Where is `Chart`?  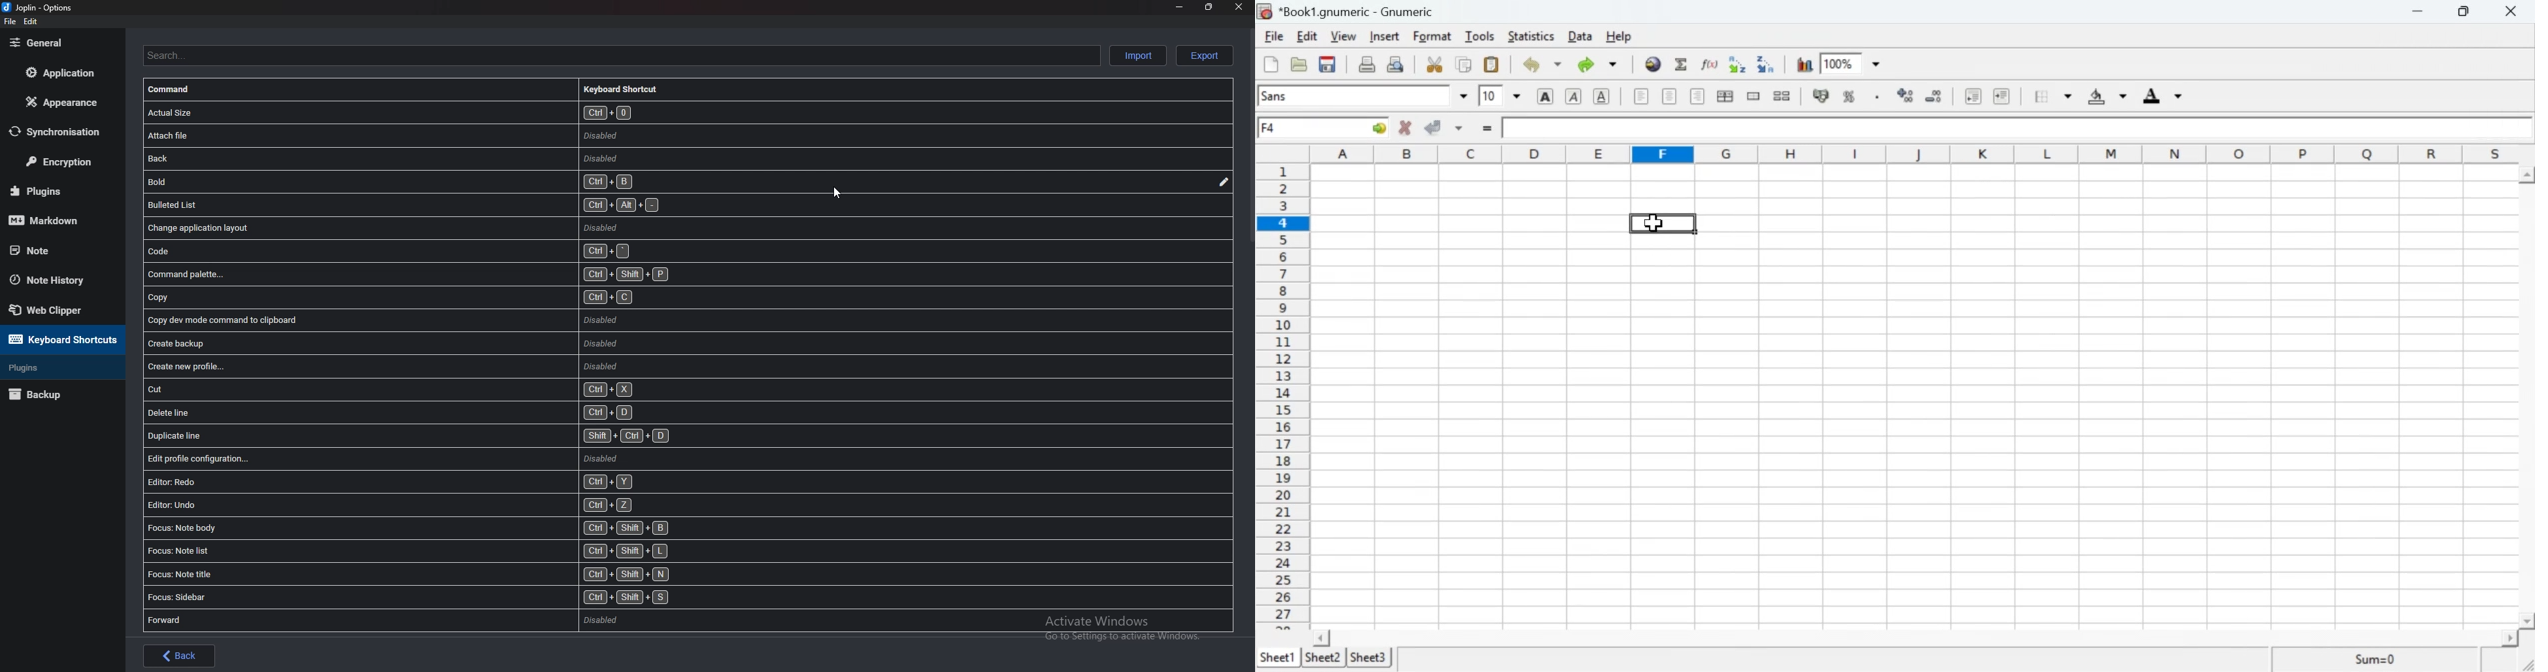 Chart is located at coordinates (1802, 64).